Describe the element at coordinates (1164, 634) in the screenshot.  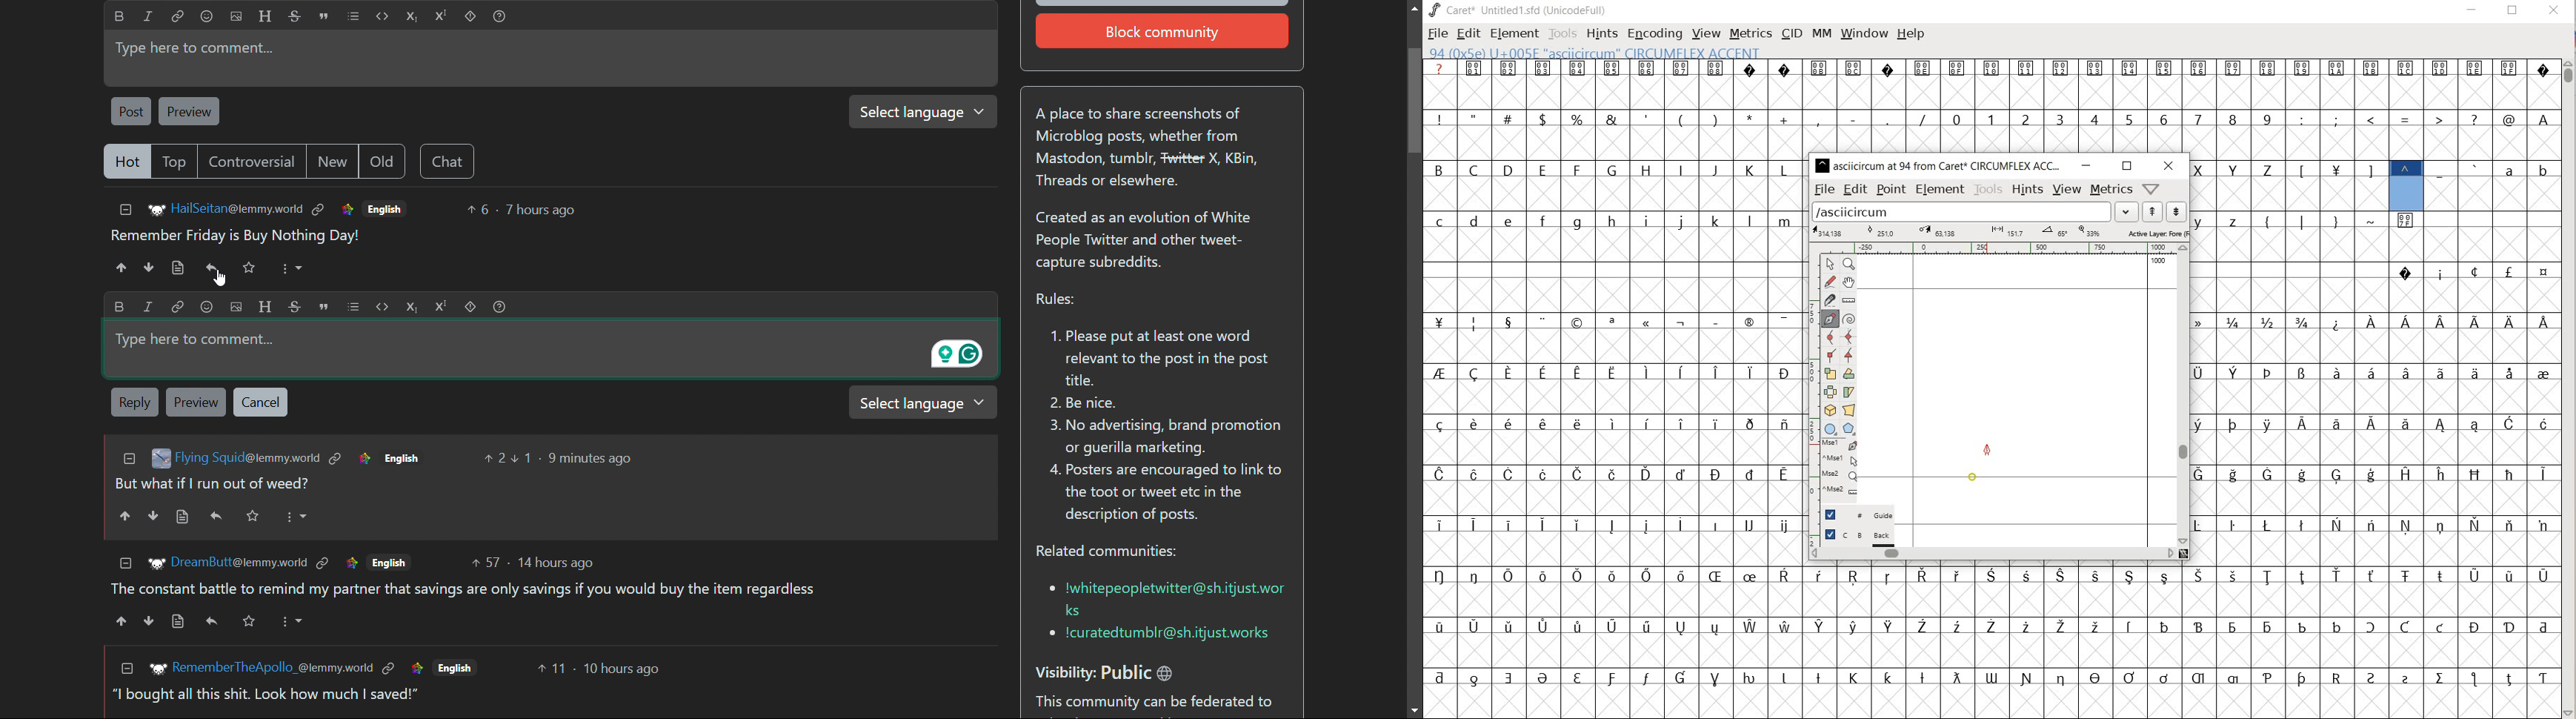
I see `e Icuratedtumblr@sh.itjust.works` at that location.